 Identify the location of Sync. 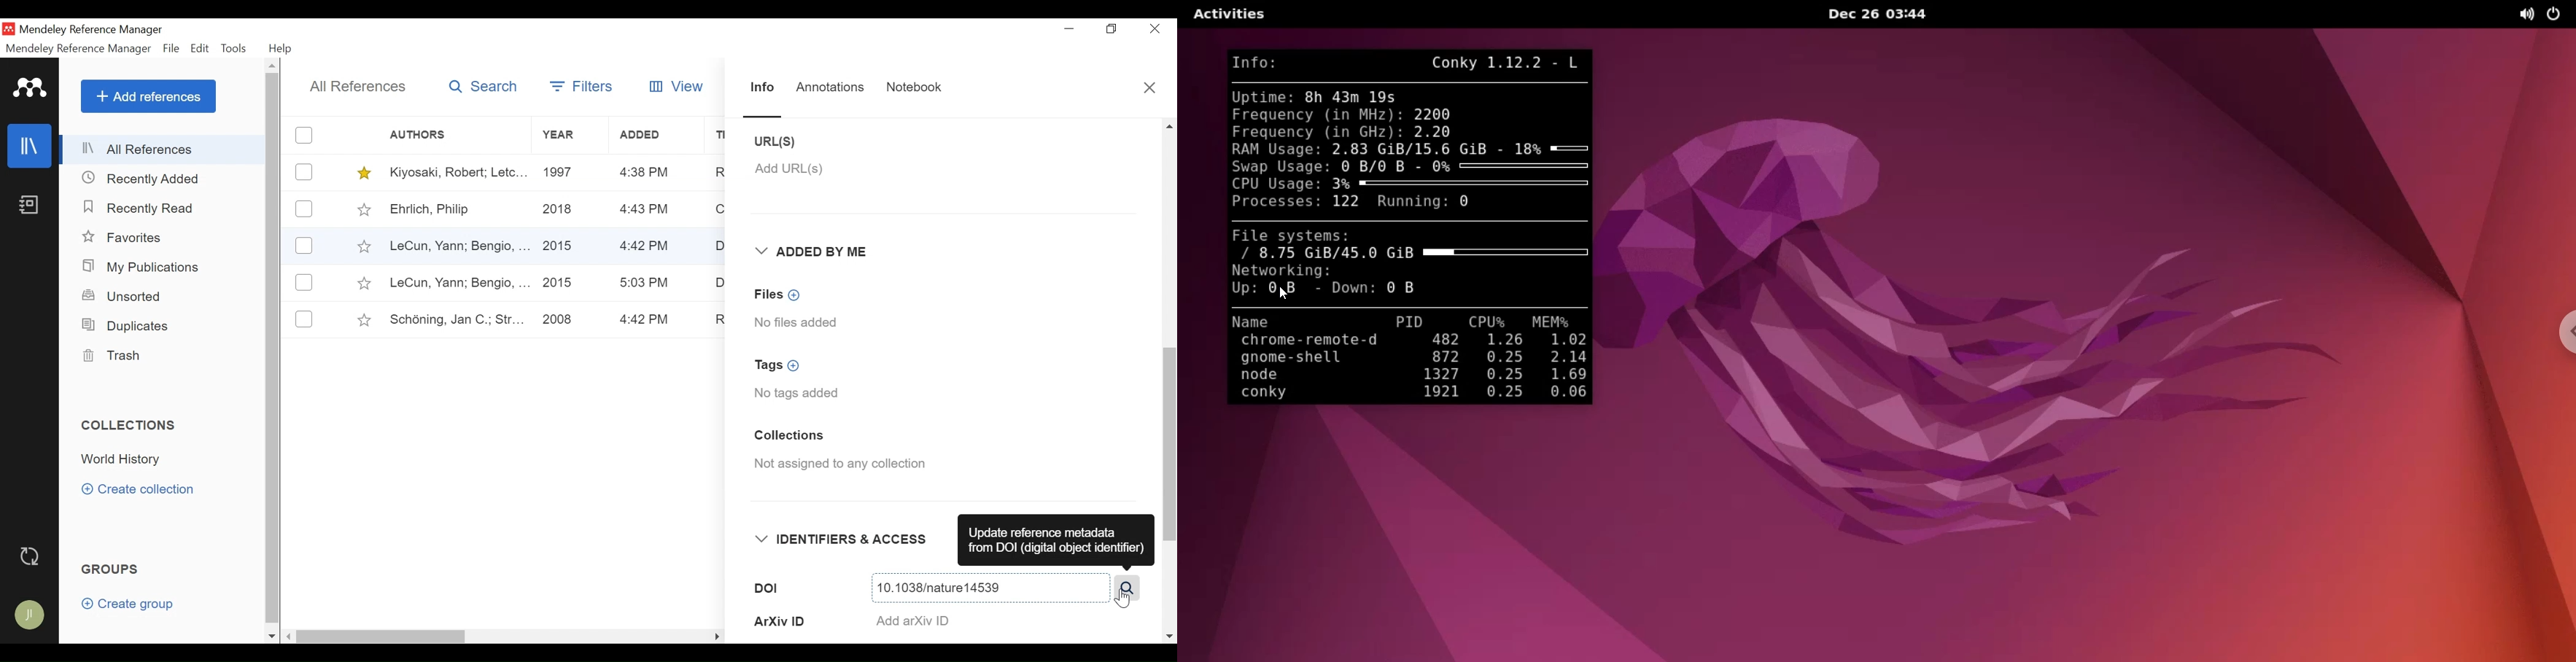
(32, 557).